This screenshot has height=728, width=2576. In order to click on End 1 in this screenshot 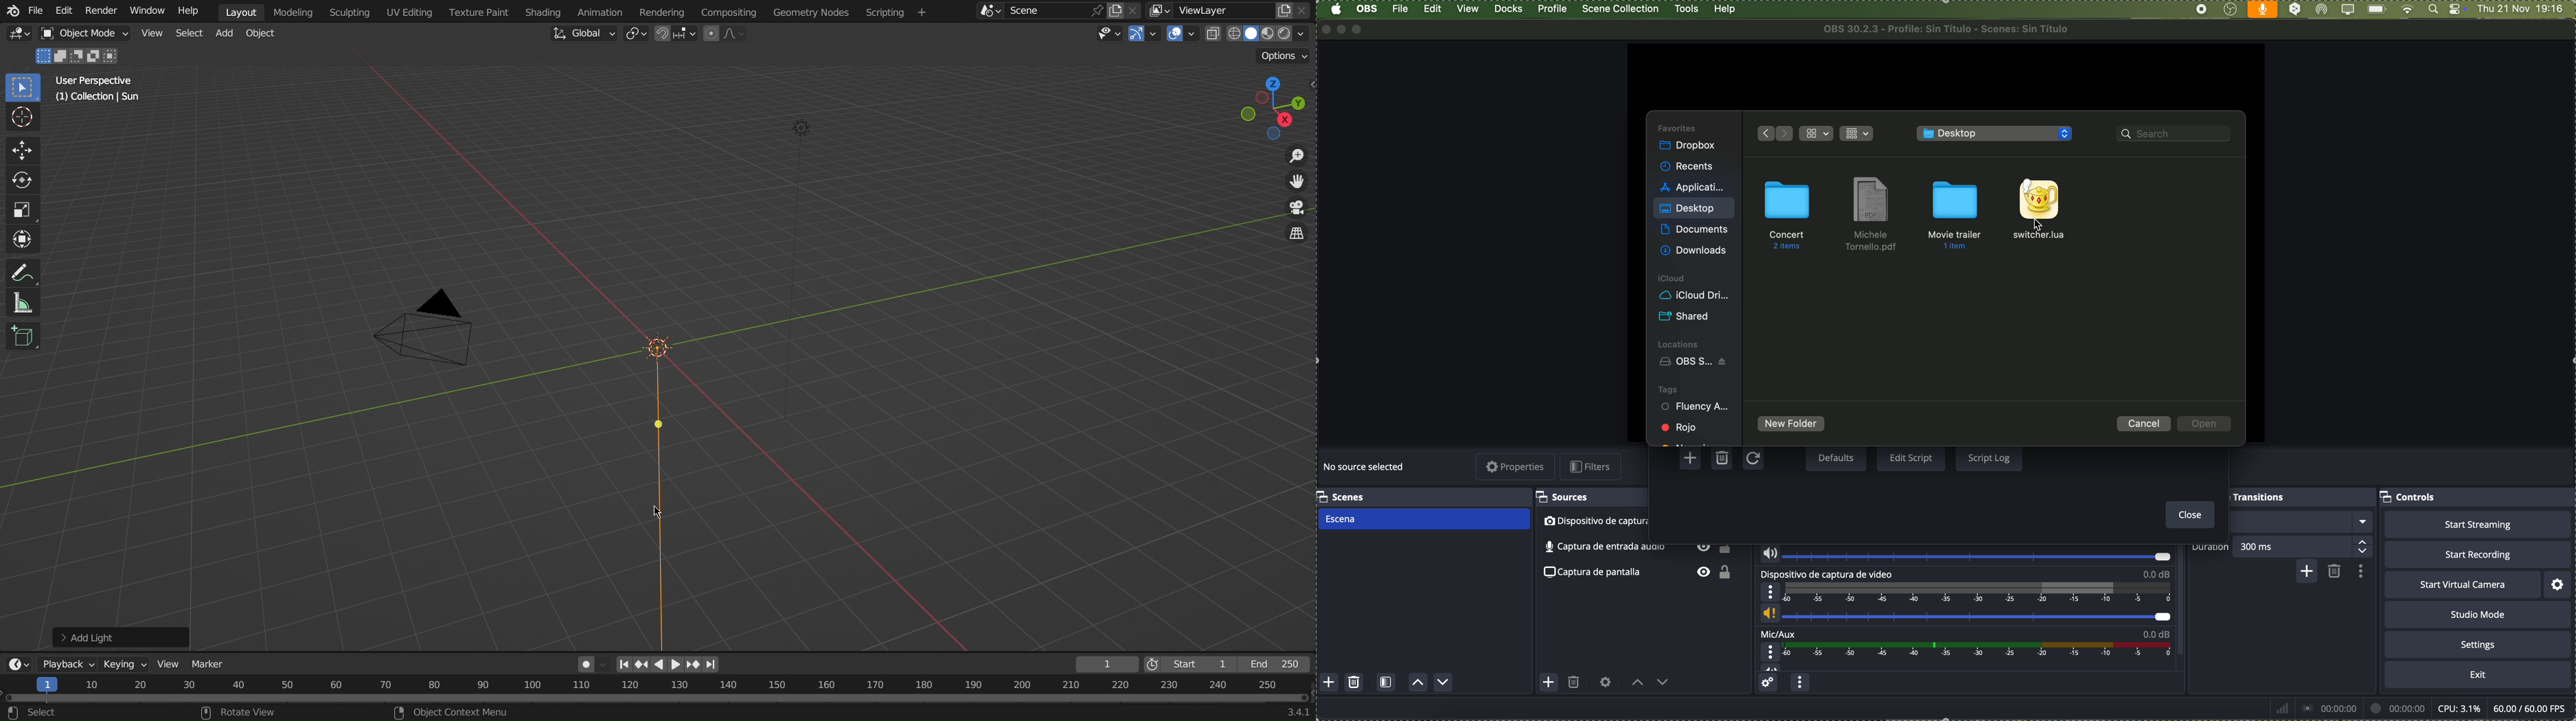, I will do `click(1281, 665)`.